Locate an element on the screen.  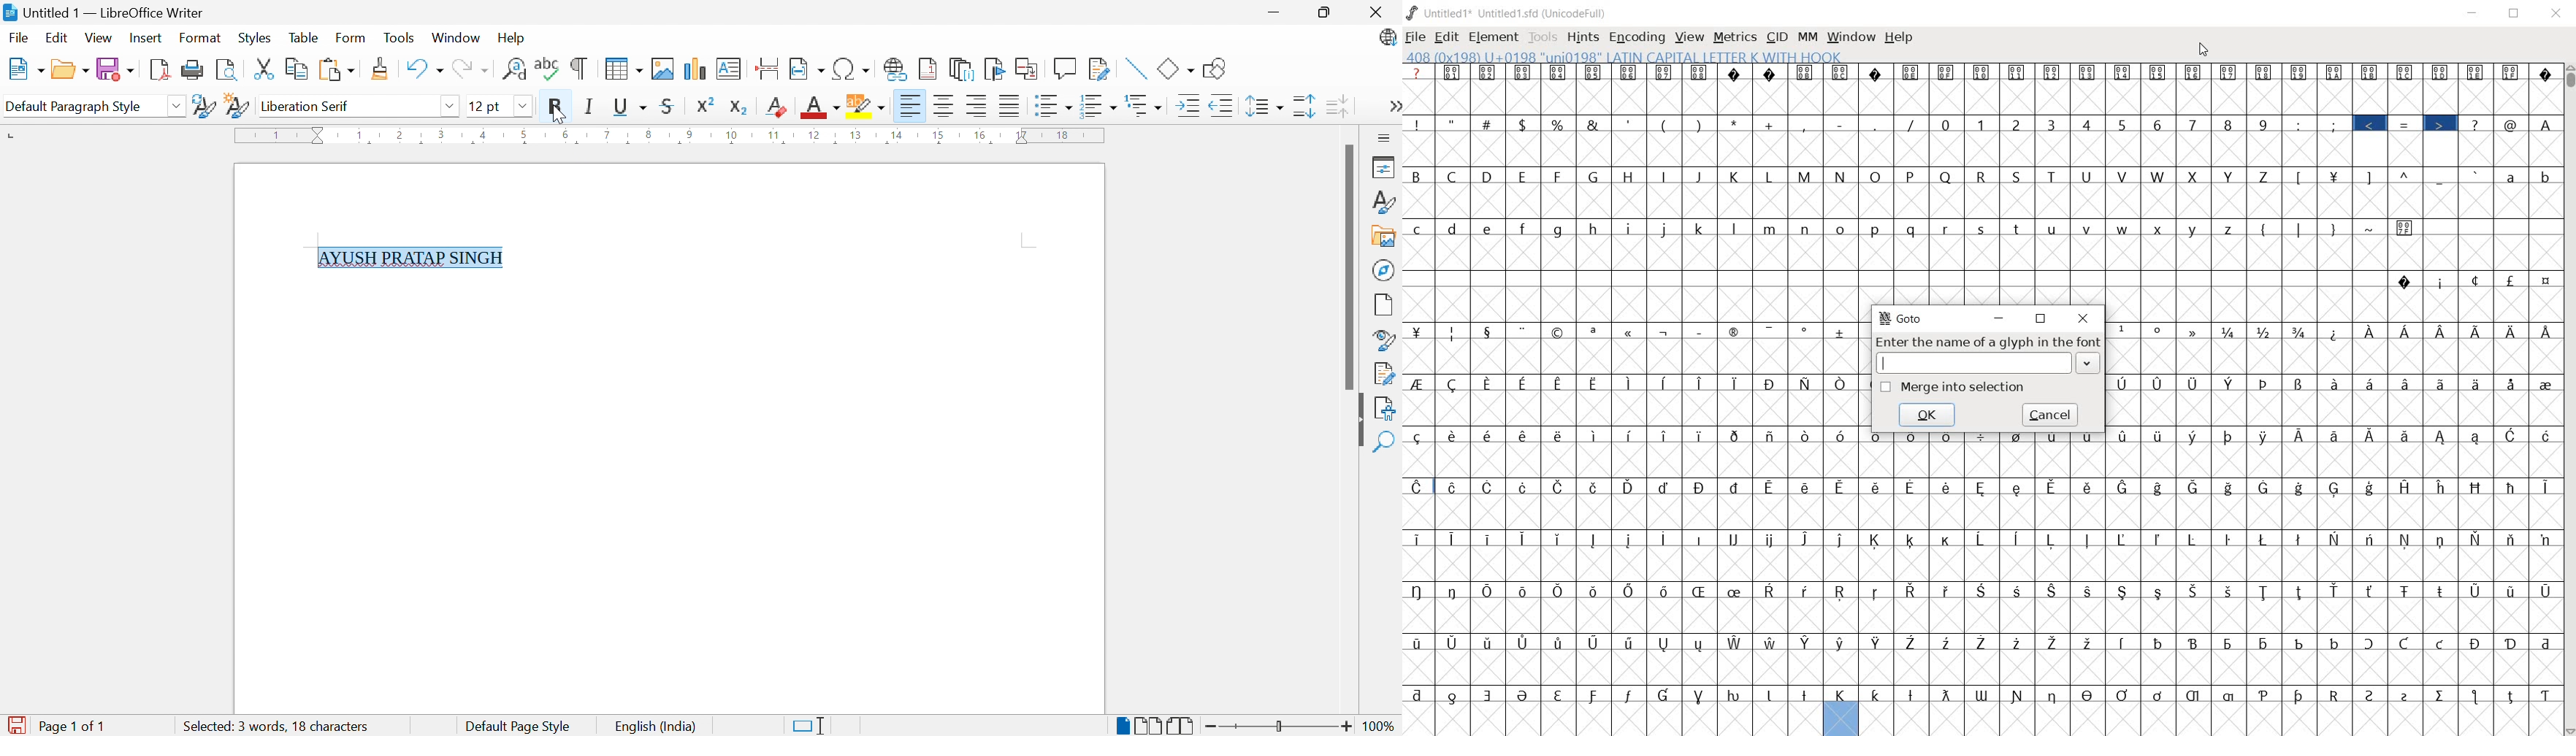
special letters is located at coordinates (1986, 538).